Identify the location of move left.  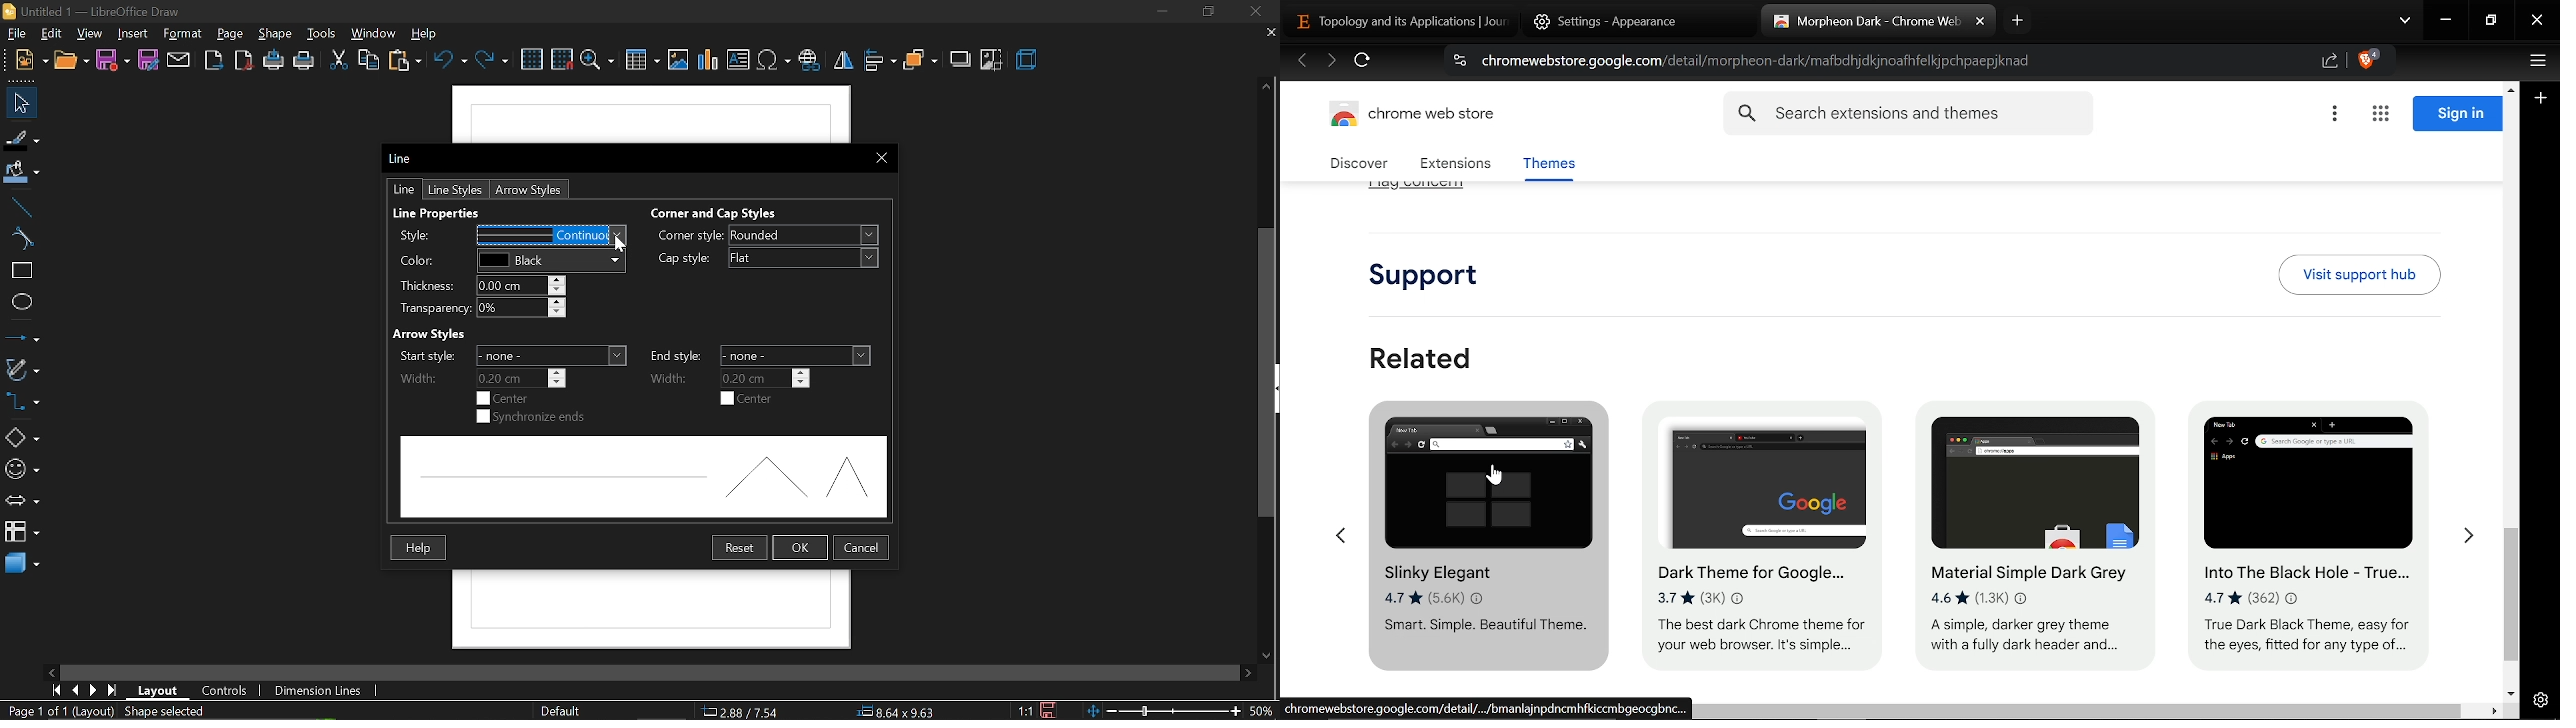
(51, 673).